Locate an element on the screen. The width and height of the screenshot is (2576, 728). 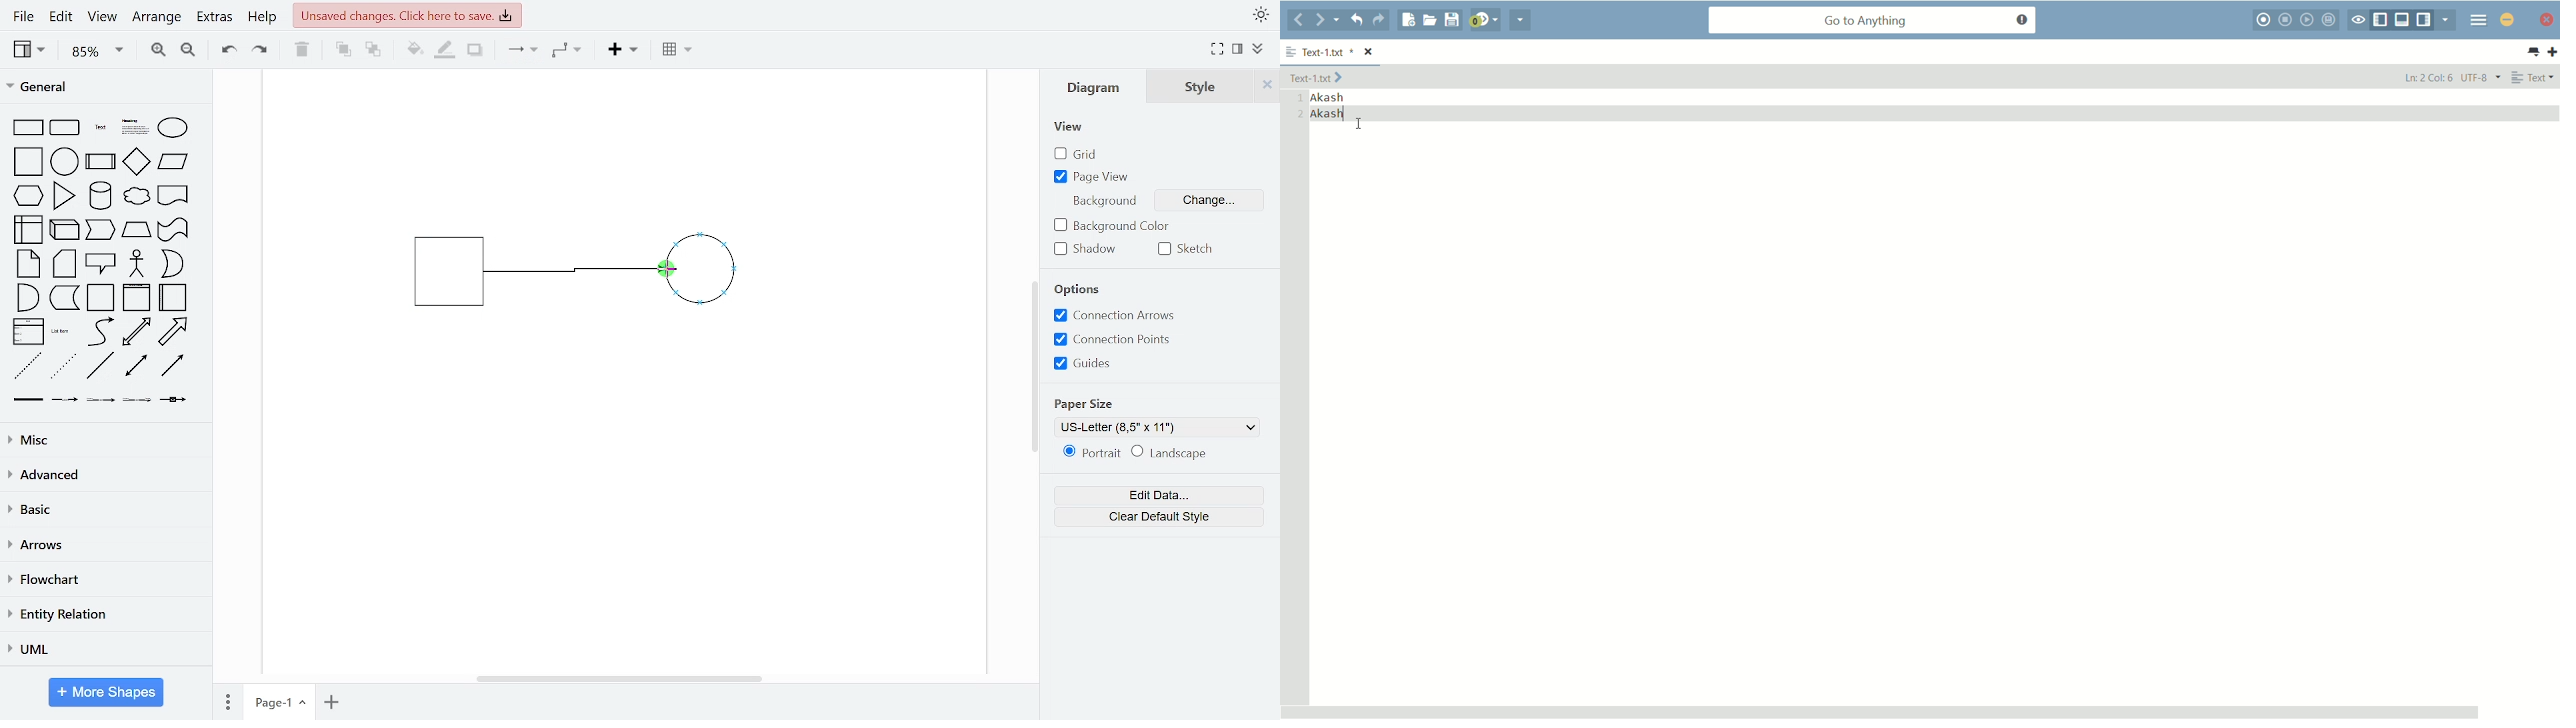
connector with symbol is located at coordinates (176, 398).